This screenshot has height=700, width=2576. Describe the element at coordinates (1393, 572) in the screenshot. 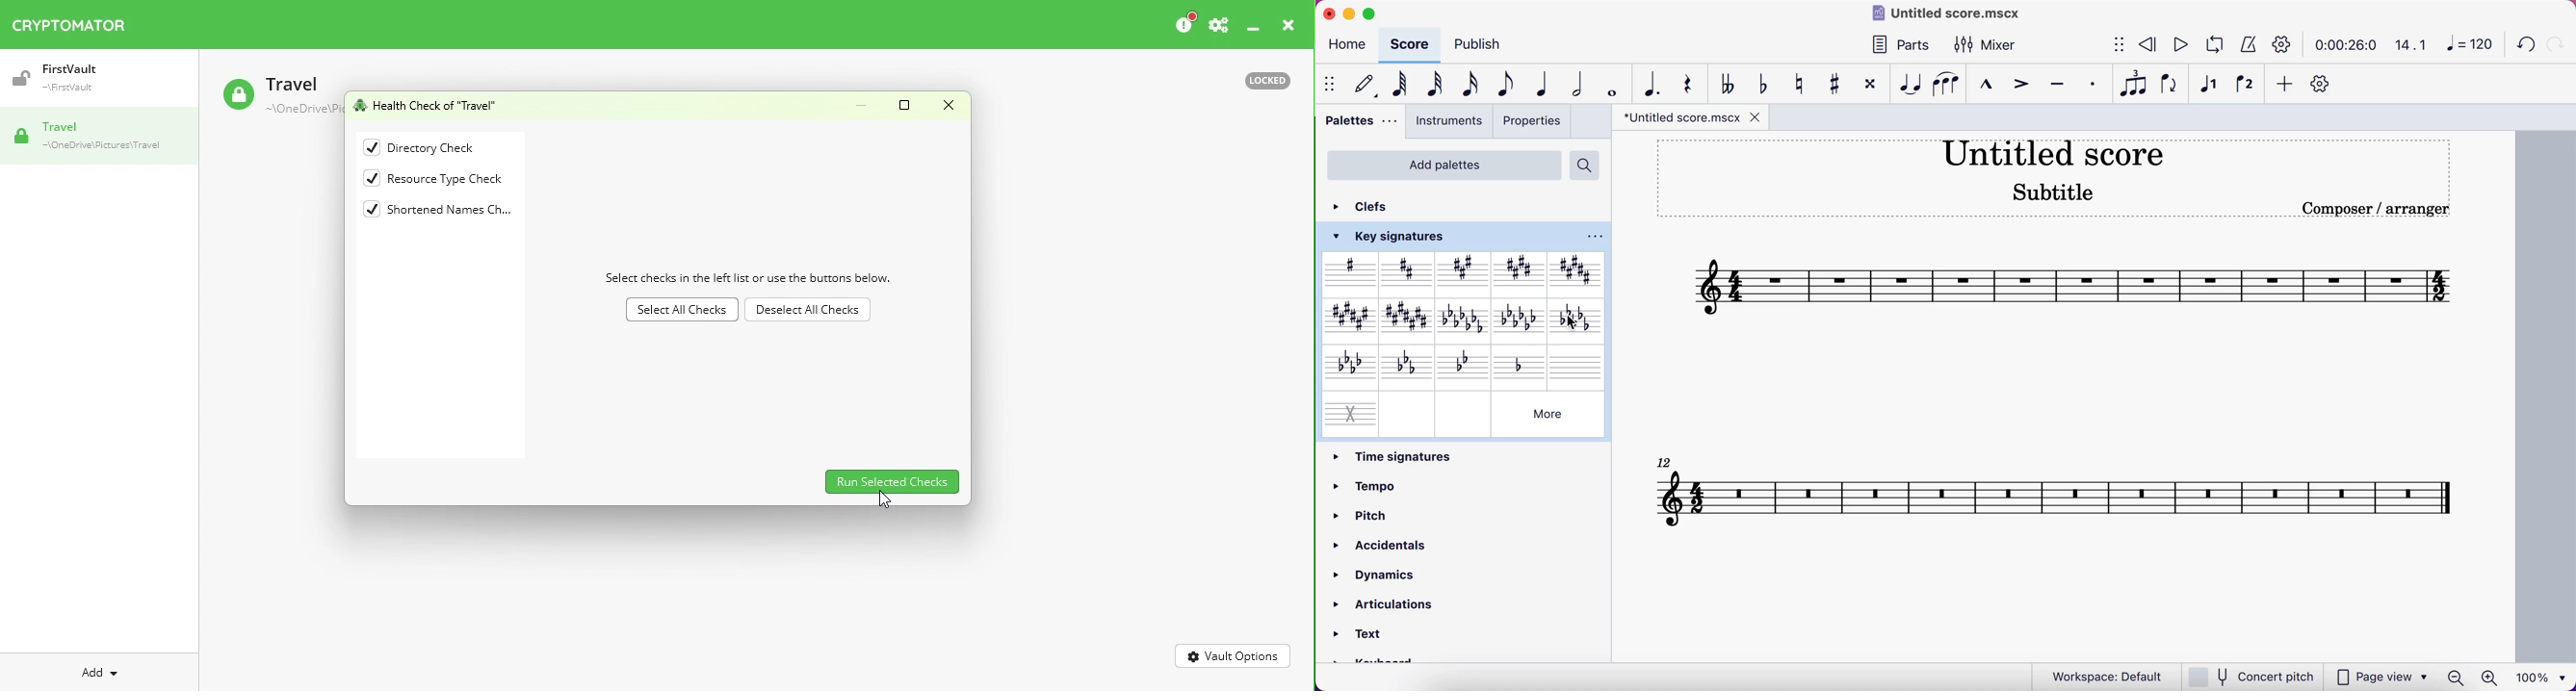

I see `dynamics` at that location.